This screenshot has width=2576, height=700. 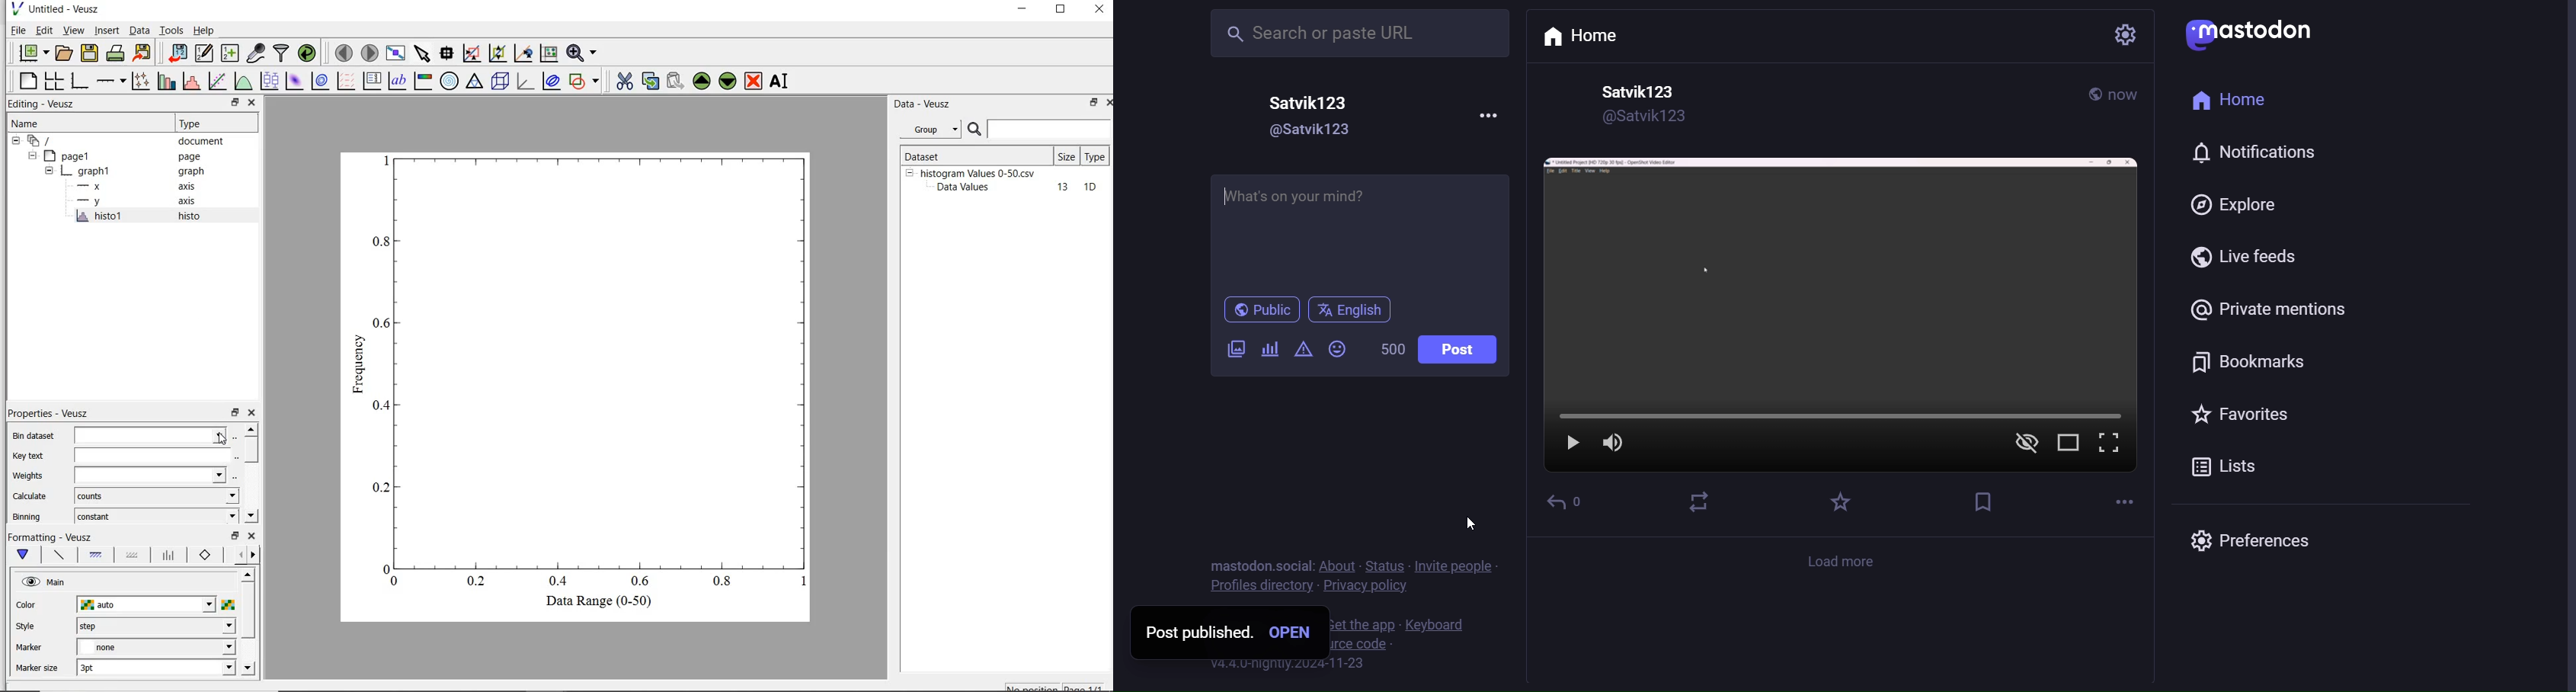 What do you see at coordinates (1836, 502) in the screenshot?
I see `favorite` at bounding box center [1836, 502].